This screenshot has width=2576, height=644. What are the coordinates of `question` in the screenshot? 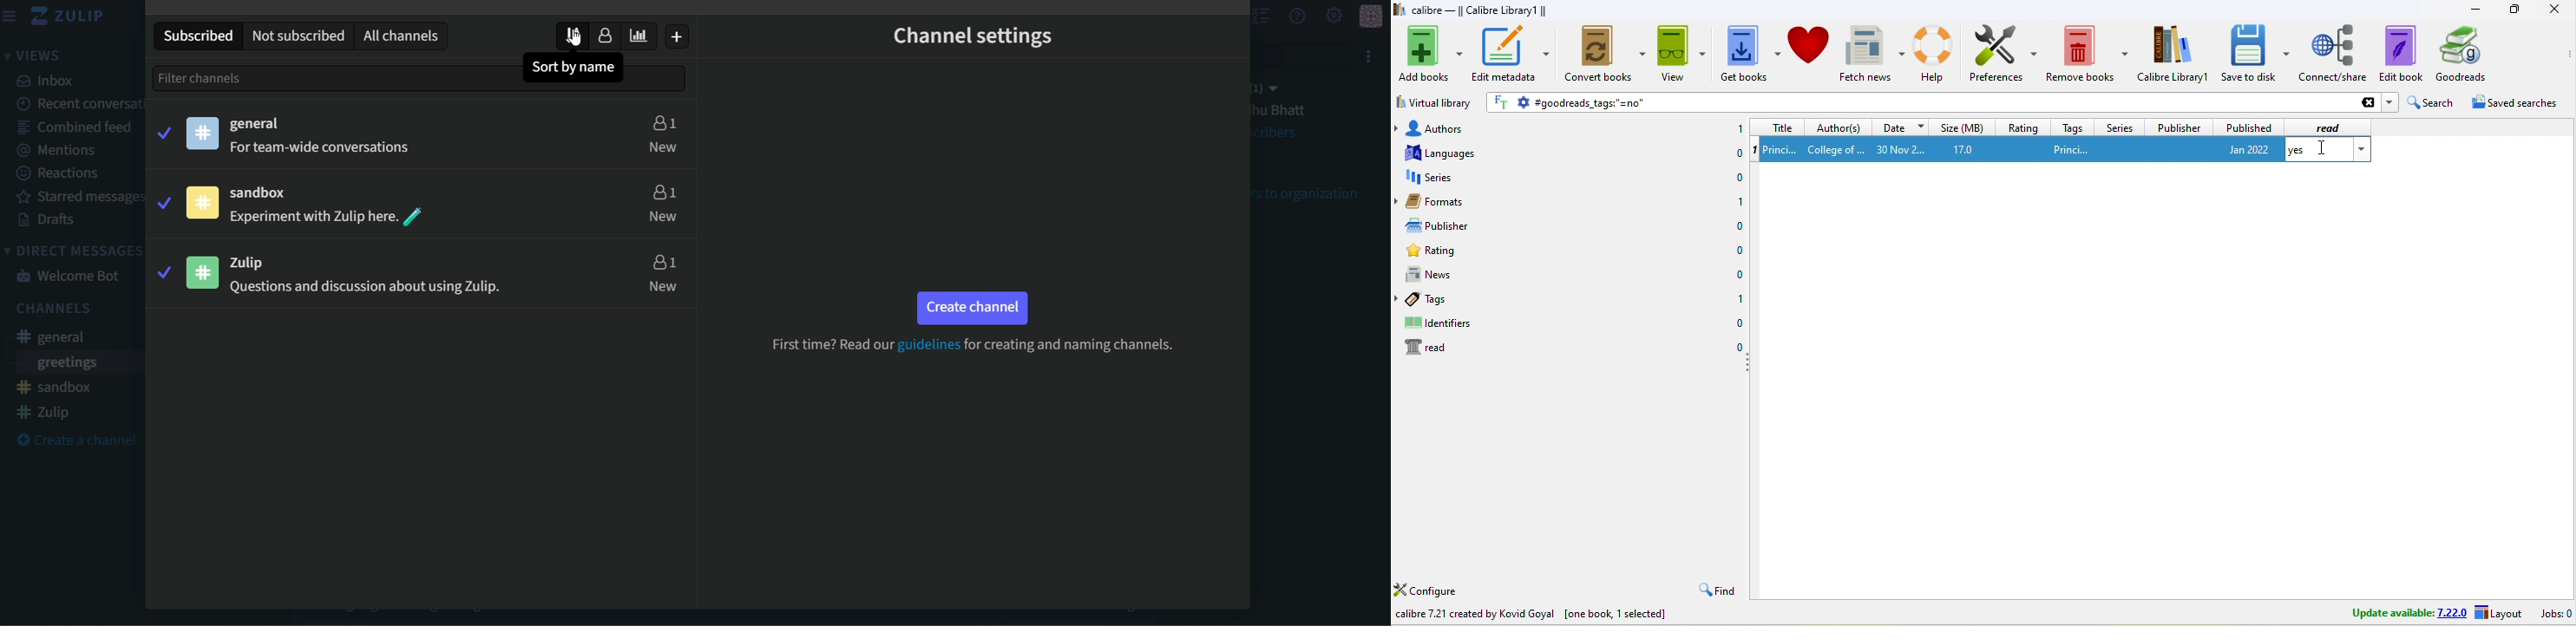 It's located at (1297, 16).